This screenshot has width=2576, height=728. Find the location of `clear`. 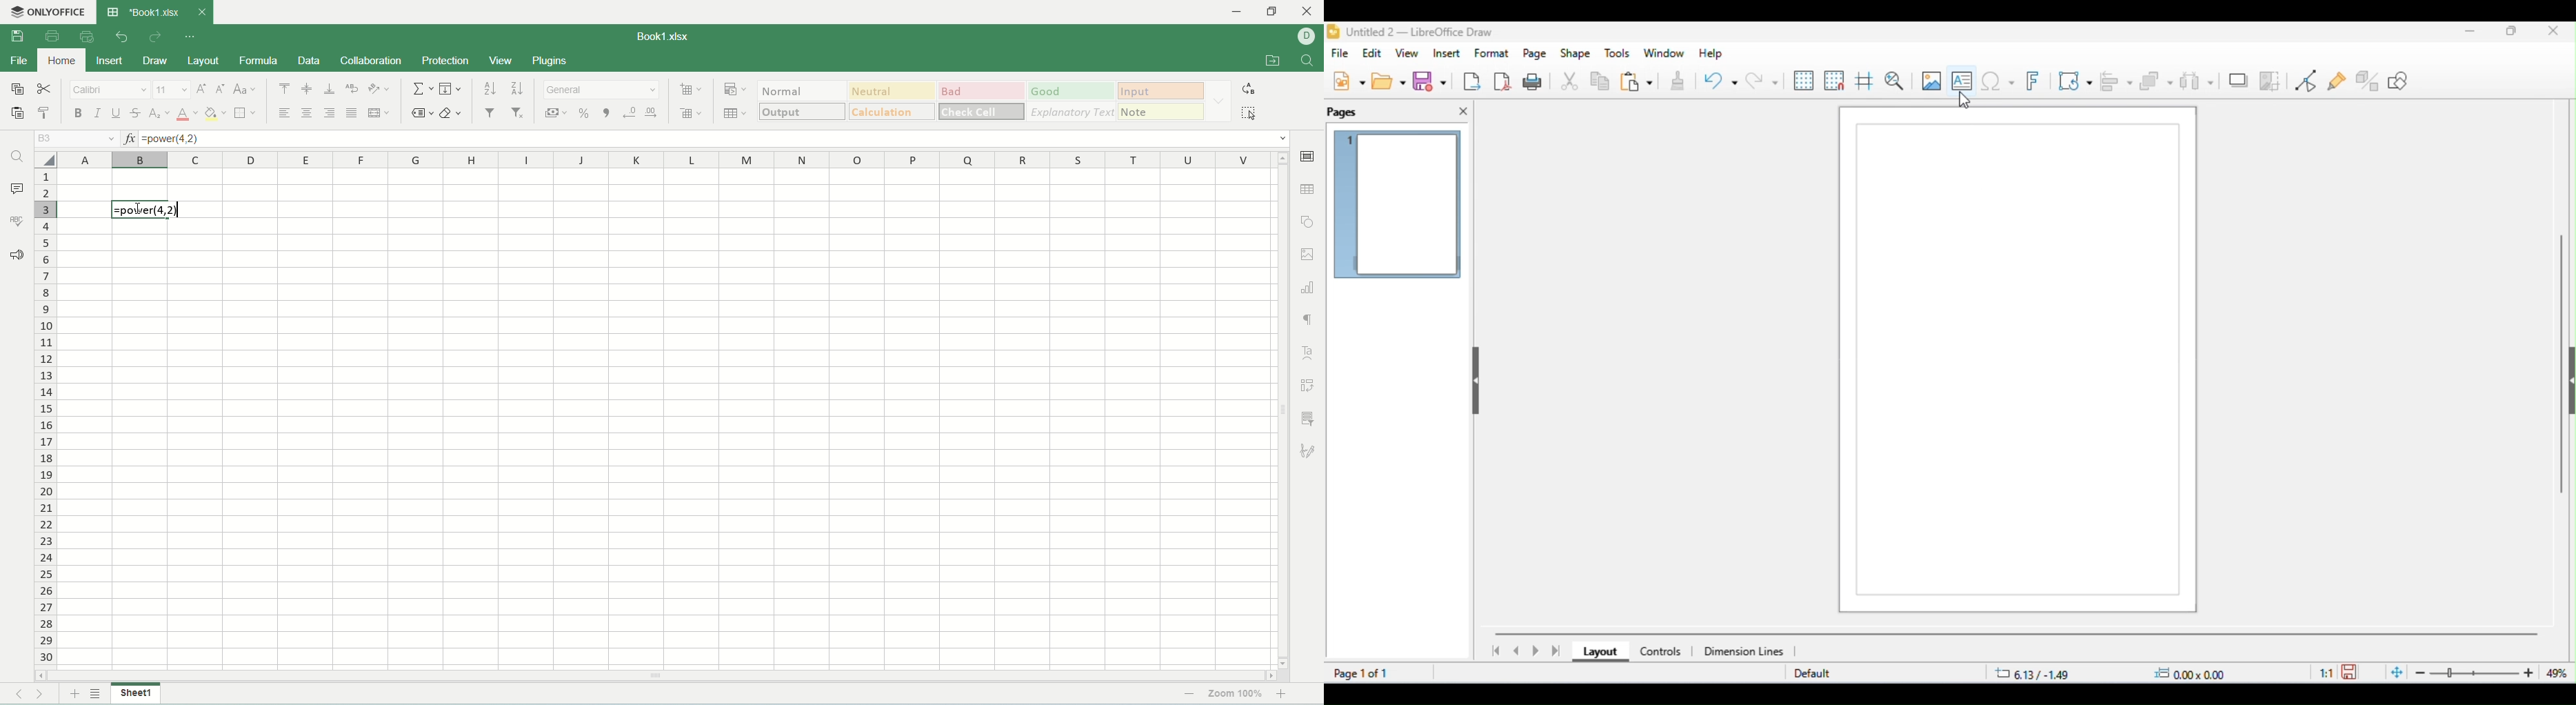

clear is located at coordinates (452, 114).